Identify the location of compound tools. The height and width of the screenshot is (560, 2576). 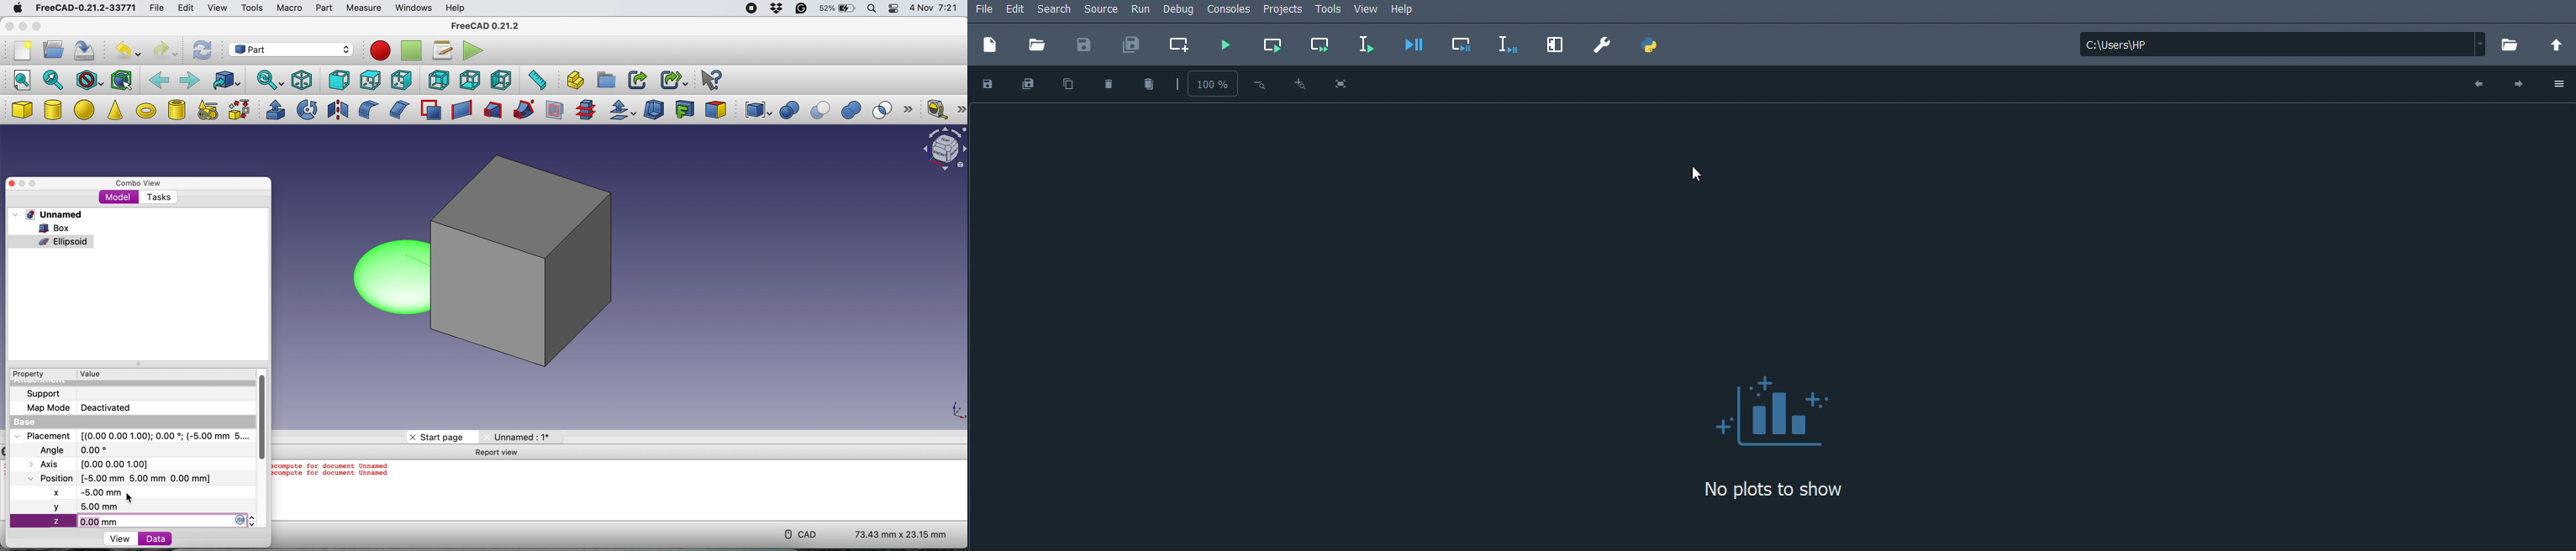
(756, 110).